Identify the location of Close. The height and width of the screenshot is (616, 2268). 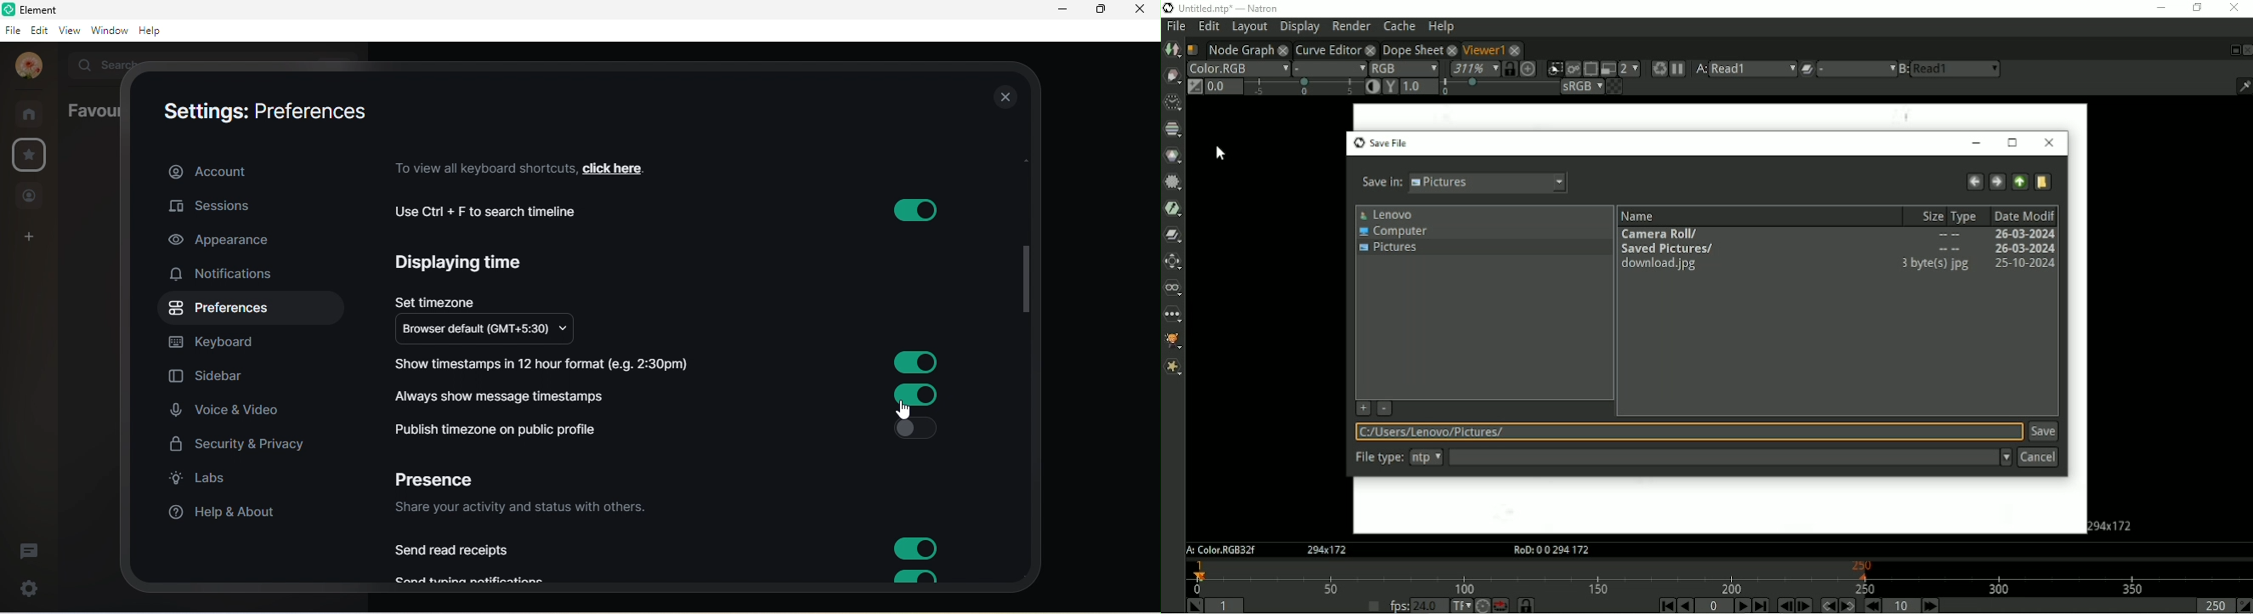
(2049, 143).